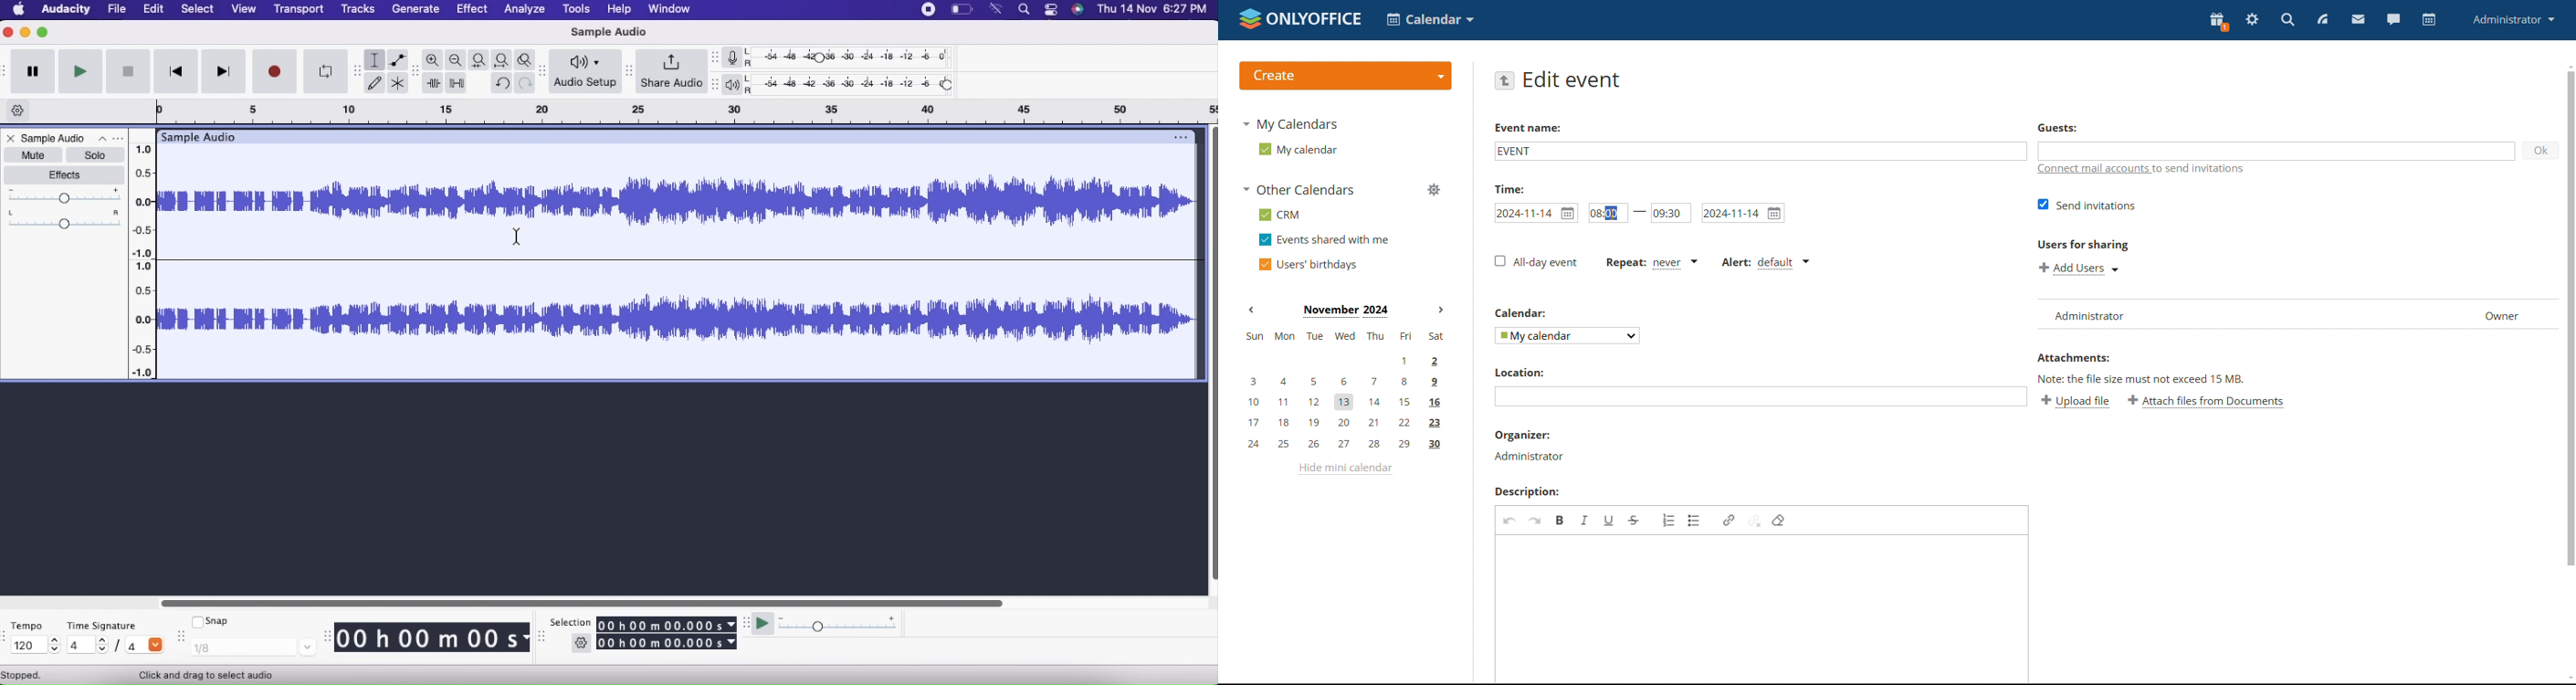  I want to click on Effects, so click(64, 176).